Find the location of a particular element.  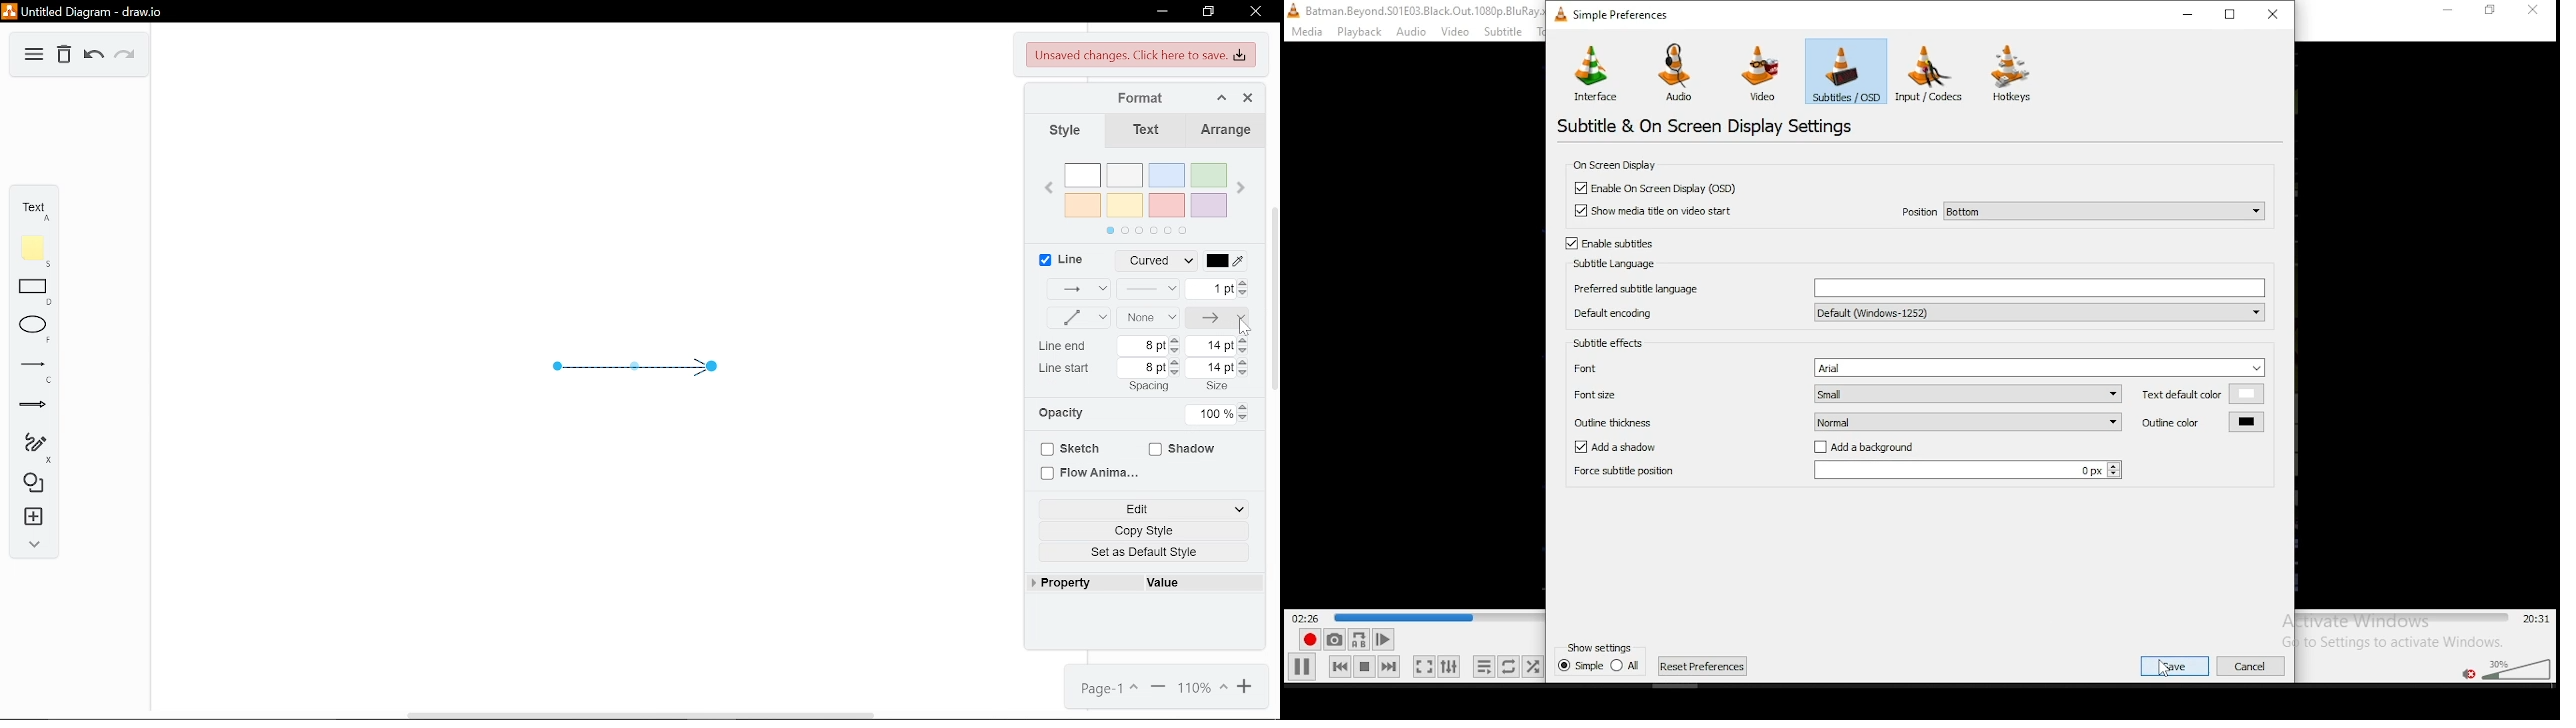

Current line start spacing is located at coordinates (1141, 368).